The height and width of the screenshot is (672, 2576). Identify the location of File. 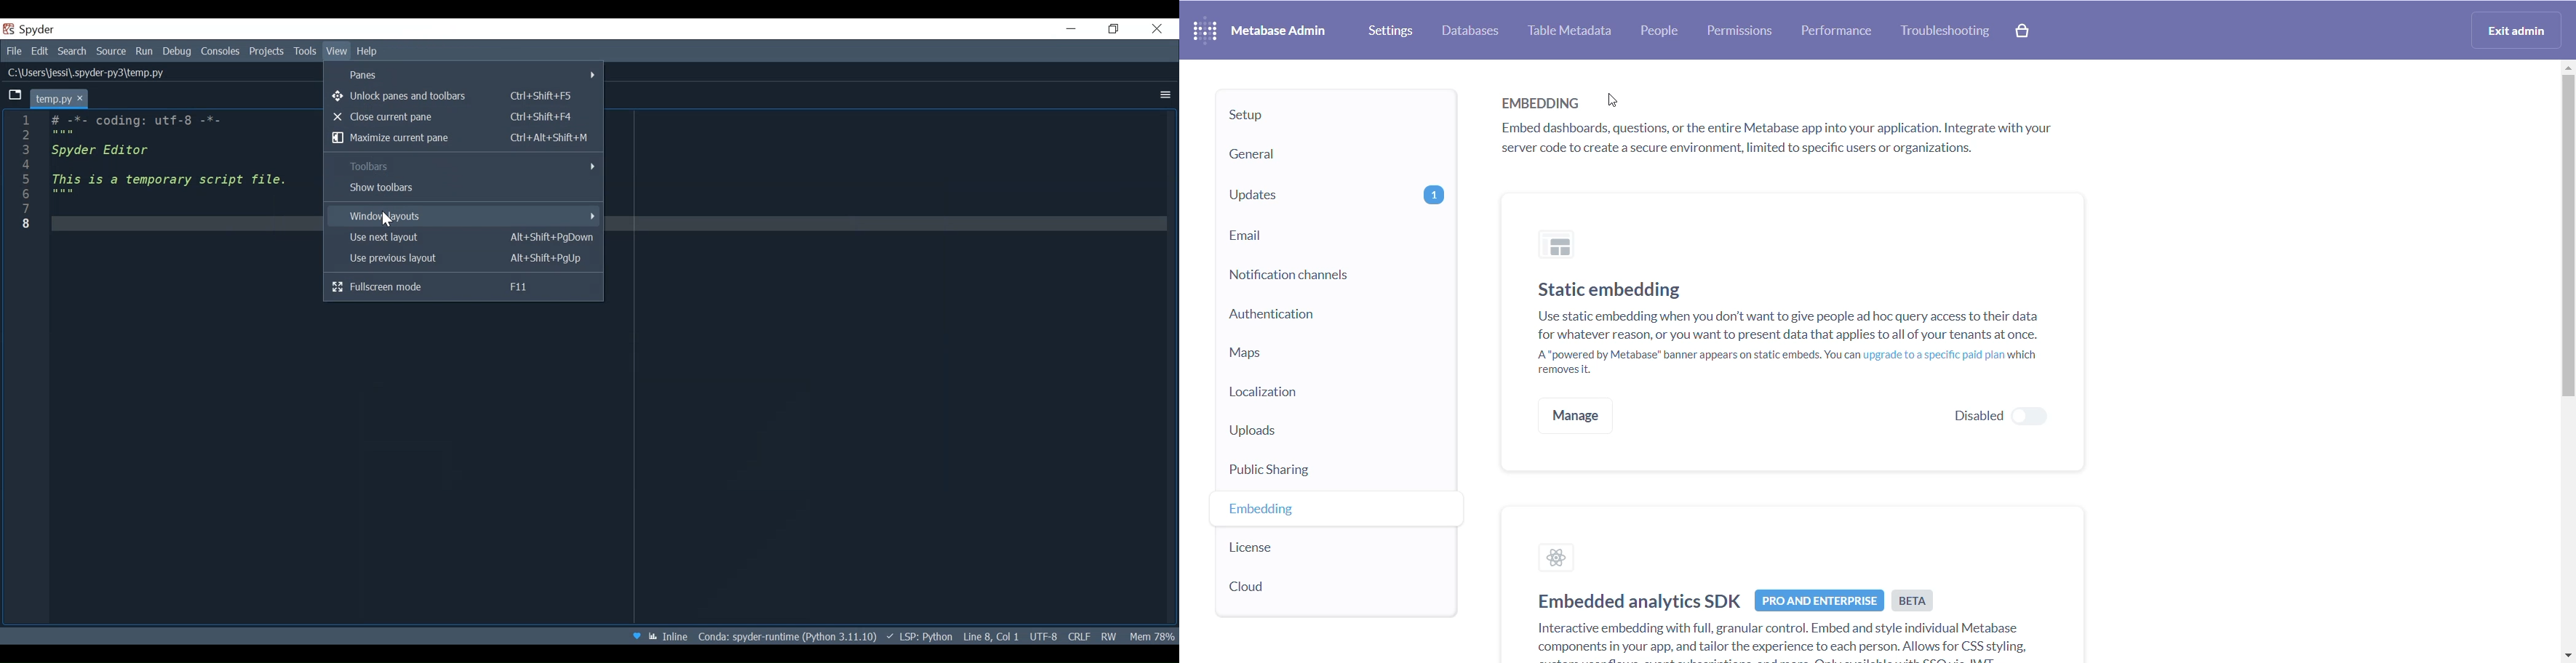
(14, 52).